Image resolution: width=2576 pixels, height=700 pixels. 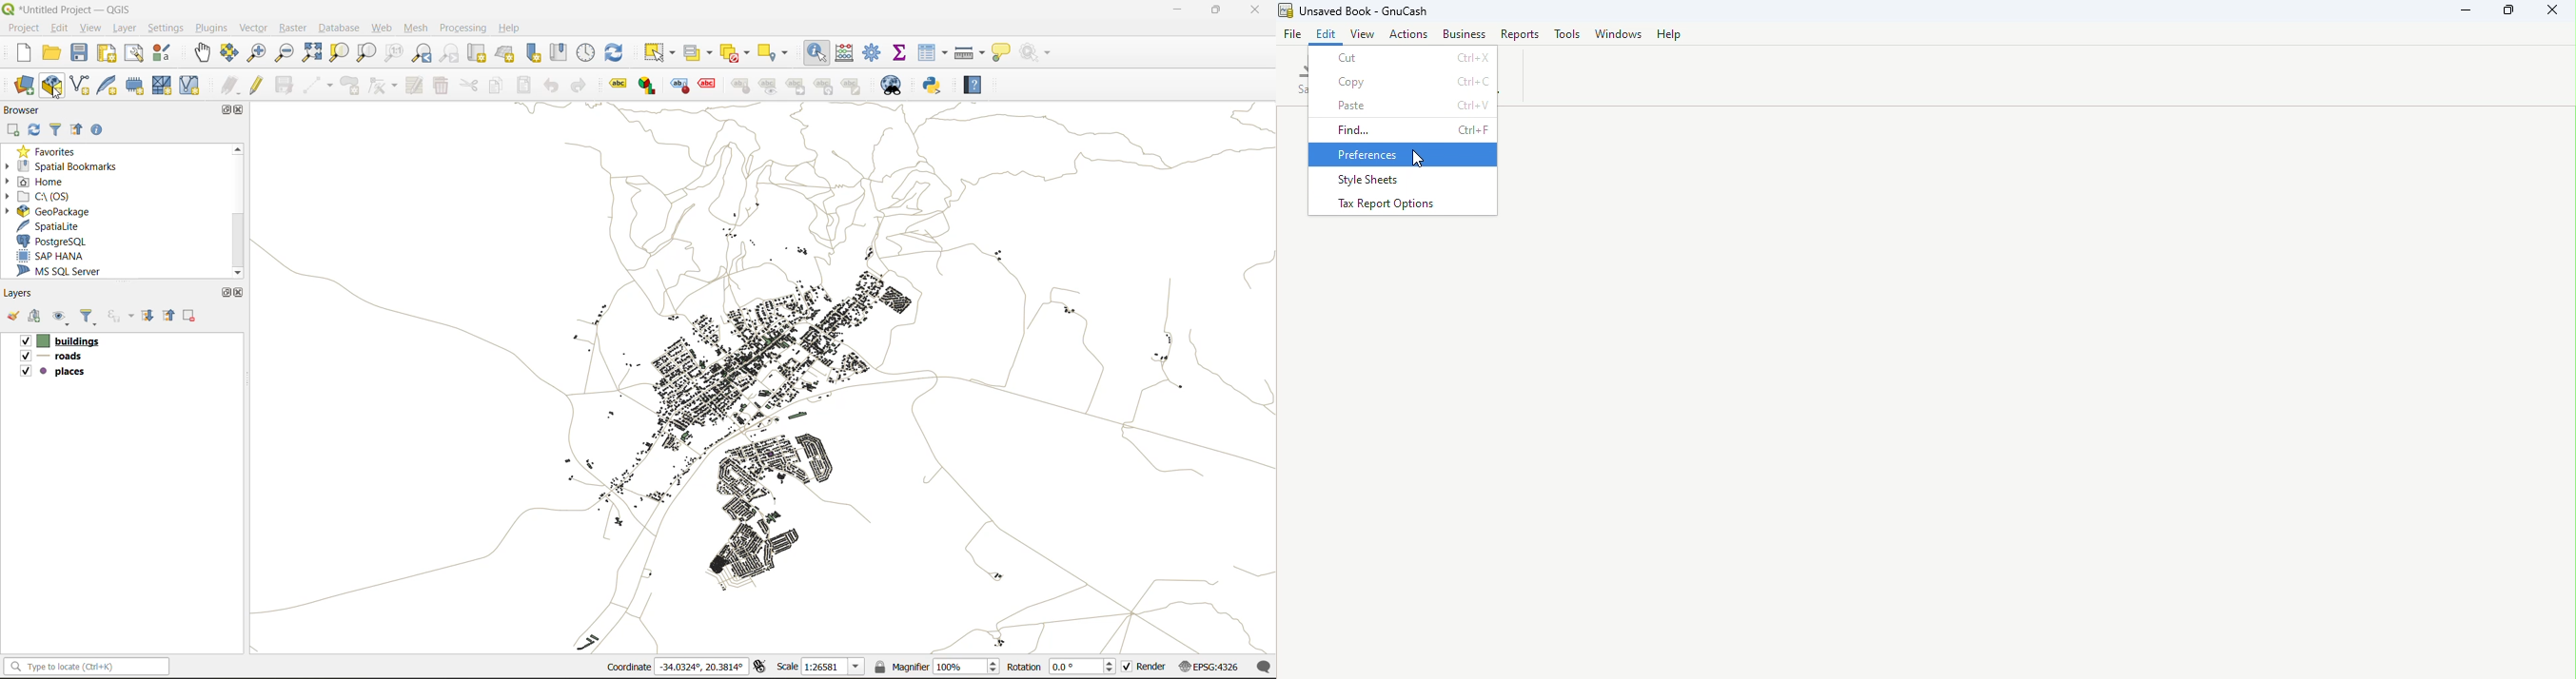 What do you see at coordinates (366, 53) in the screenshot?
I see `zoom layer` at bounding box center [366, 53].